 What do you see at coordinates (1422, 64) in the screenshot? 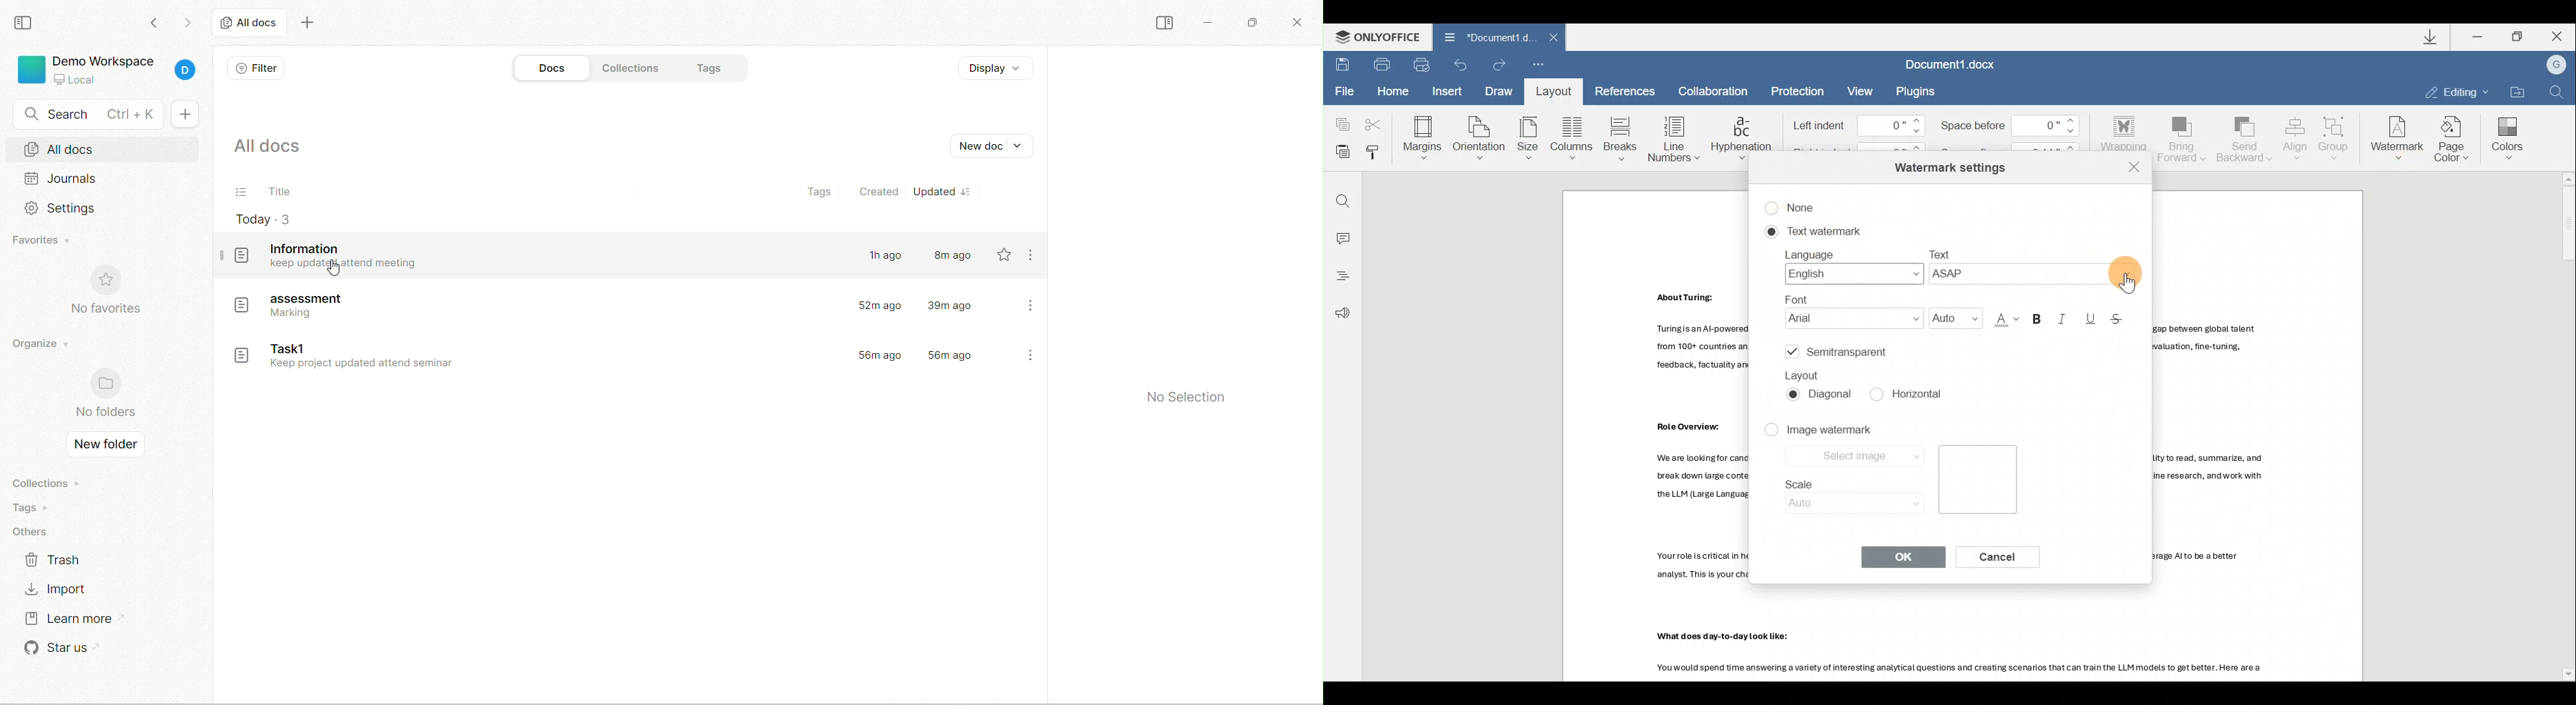
I see `Quick print` at bounding box center [1422, 64].